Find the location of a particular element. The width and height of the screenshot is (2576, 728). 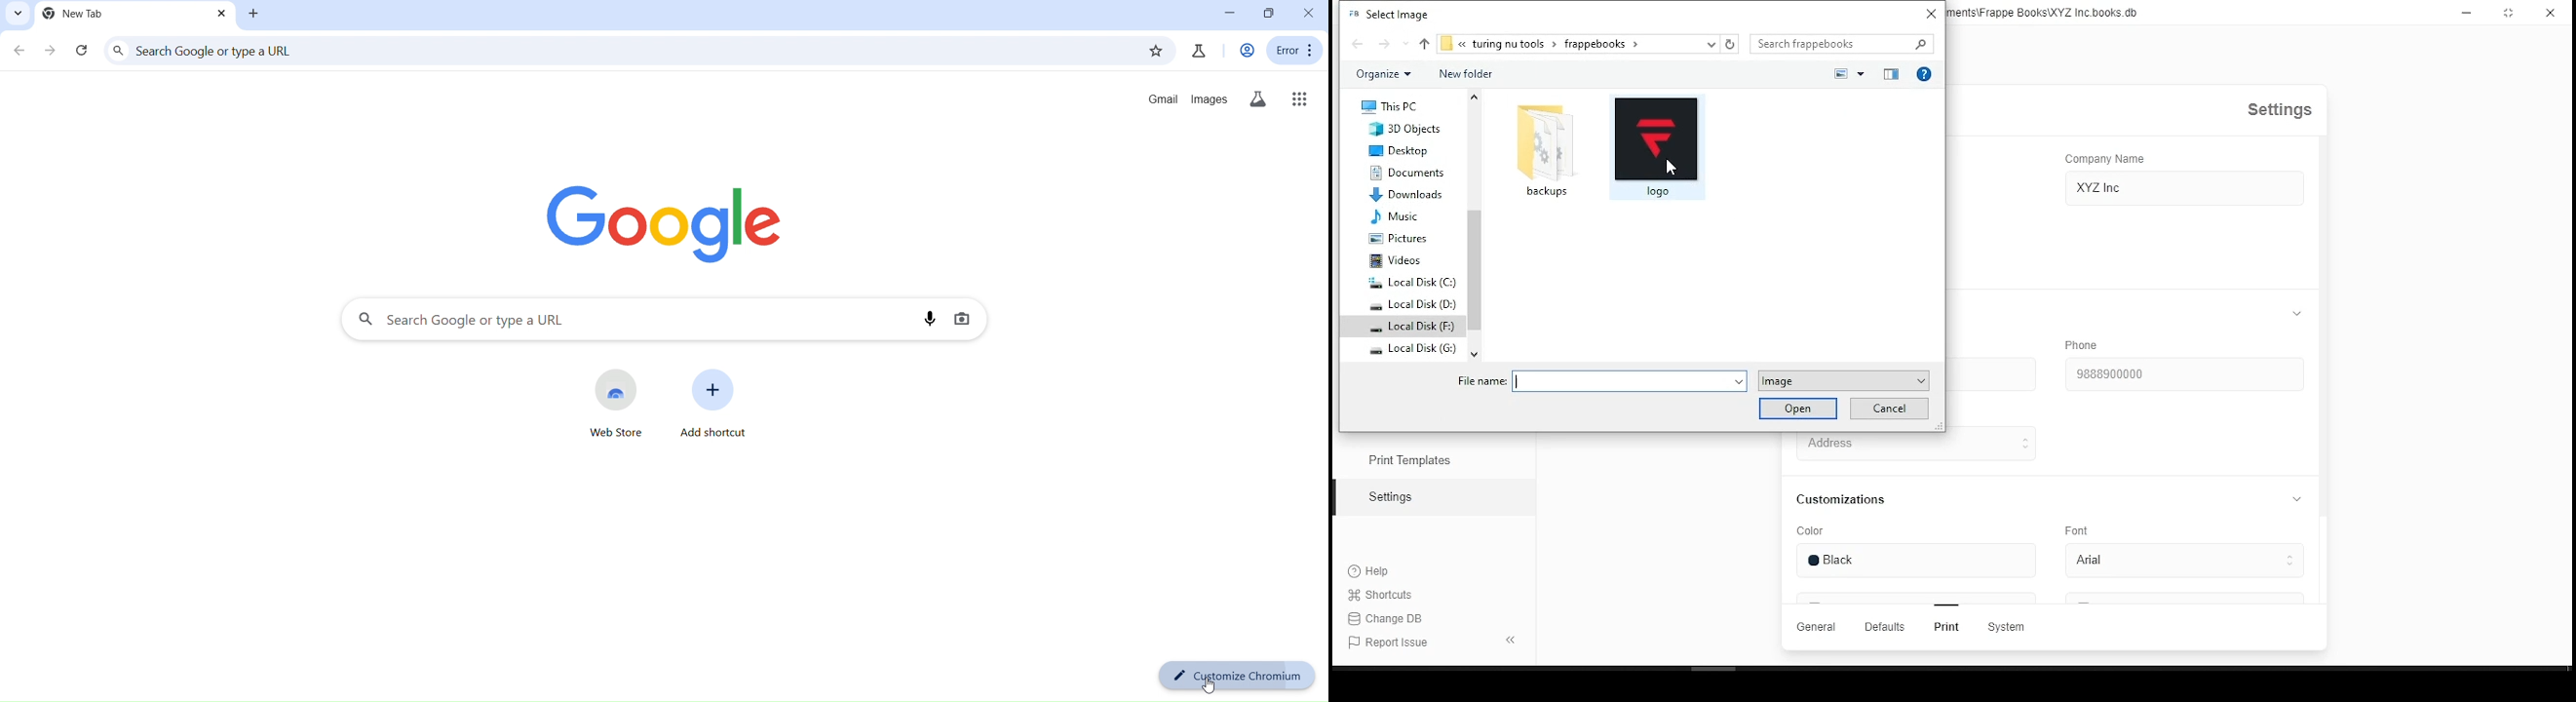

recent locations is located at coordinates (1711, 44).